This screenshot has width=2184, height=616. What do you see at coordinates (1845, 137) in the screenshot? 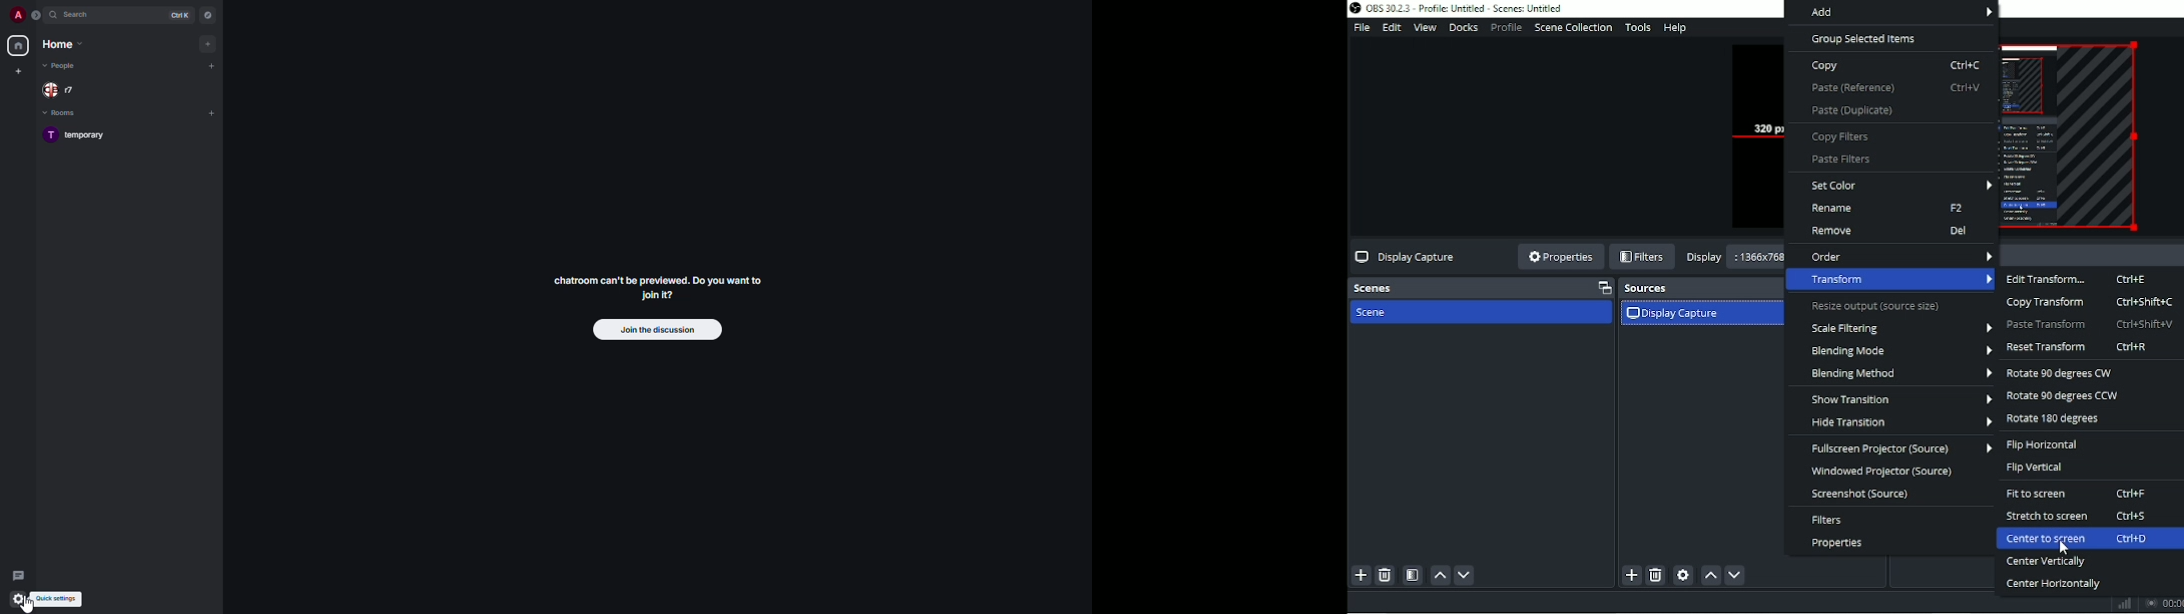
I see `Copy filters` at bounding box center [1845, 137].